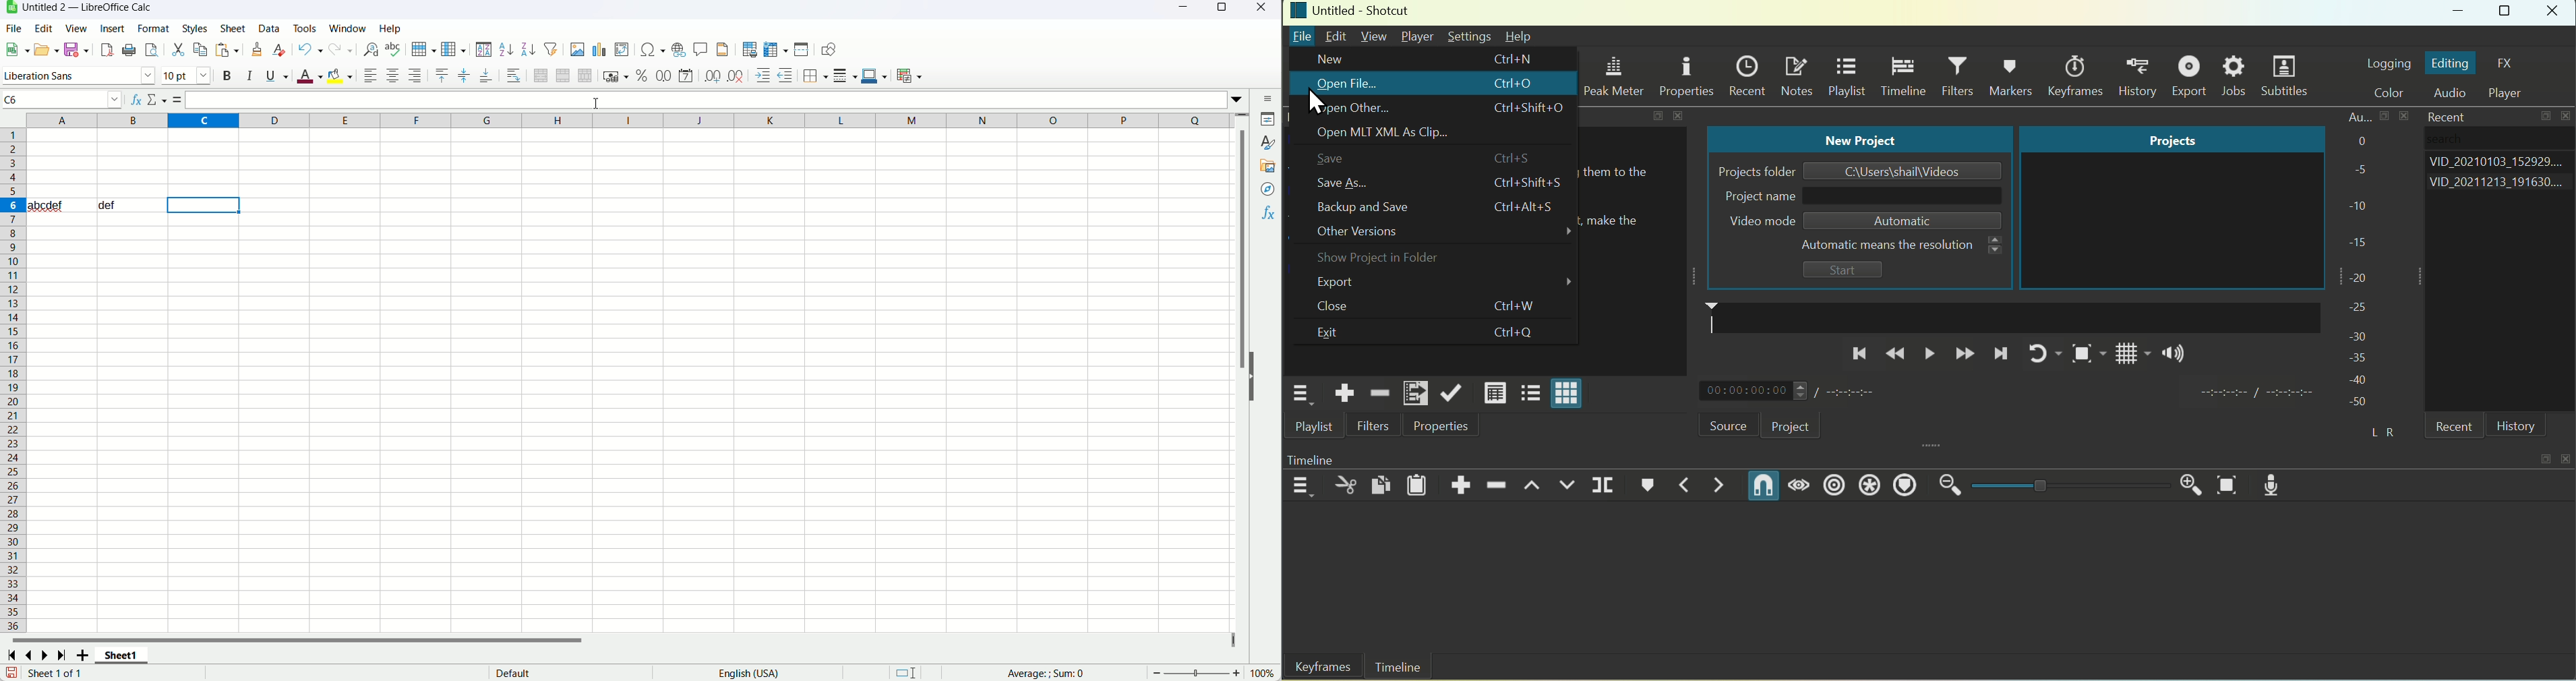  I want to click on Zoom Timeline, so click(2229, 485).